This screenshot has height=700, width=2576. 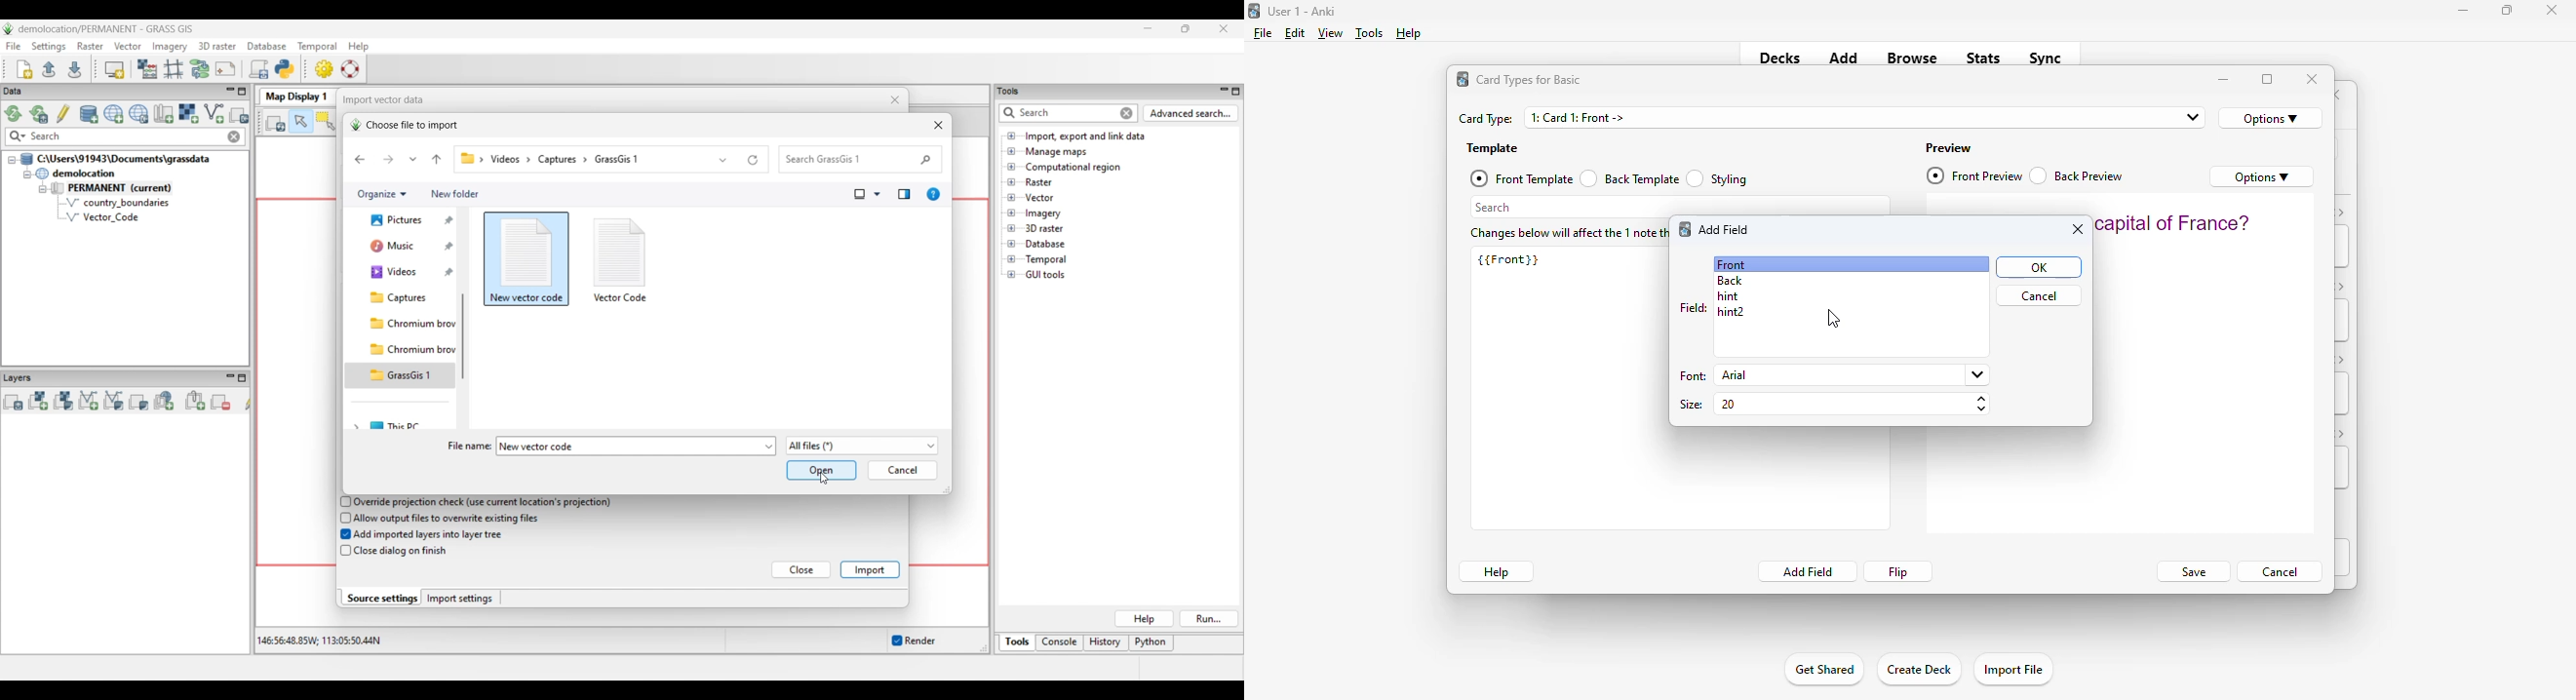 What do you see at coordinates (1680, 207) in the screenshot?
I see `search` at bounding box center [1680, 207].